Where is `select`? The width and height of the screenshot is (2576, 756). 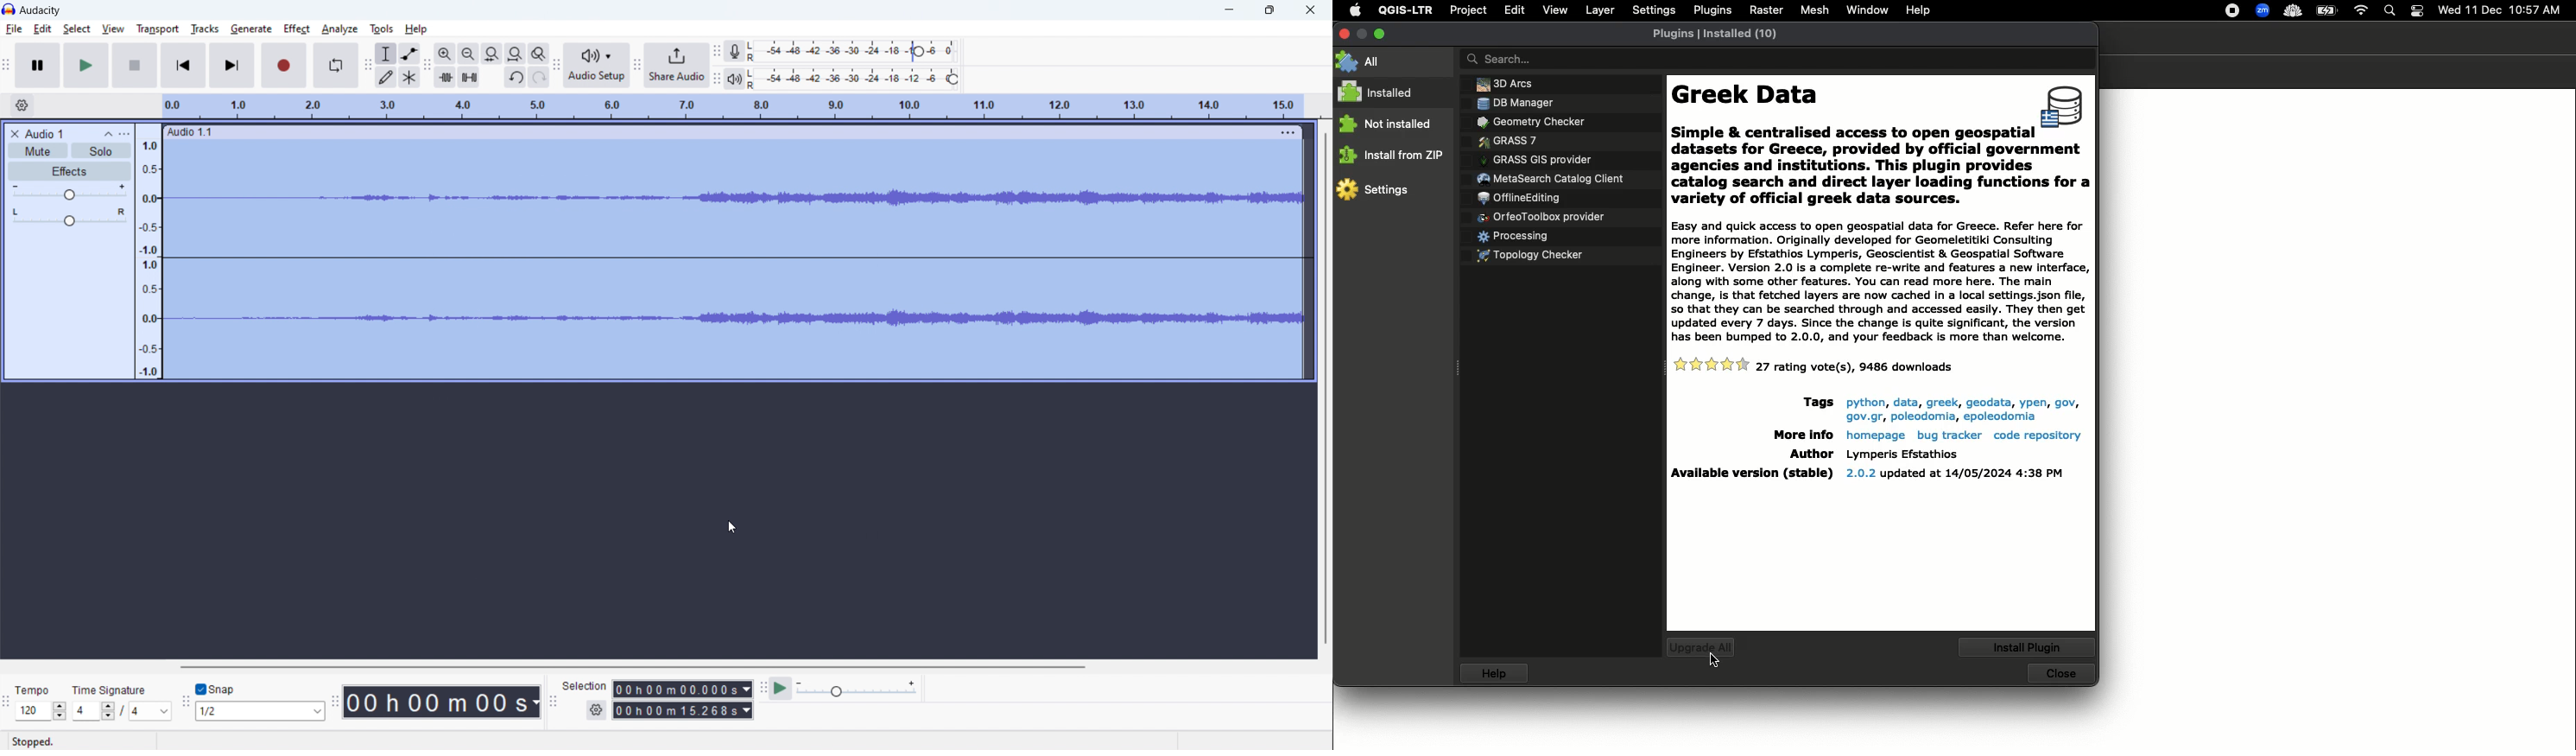 select is located at coordinates (77, 29).